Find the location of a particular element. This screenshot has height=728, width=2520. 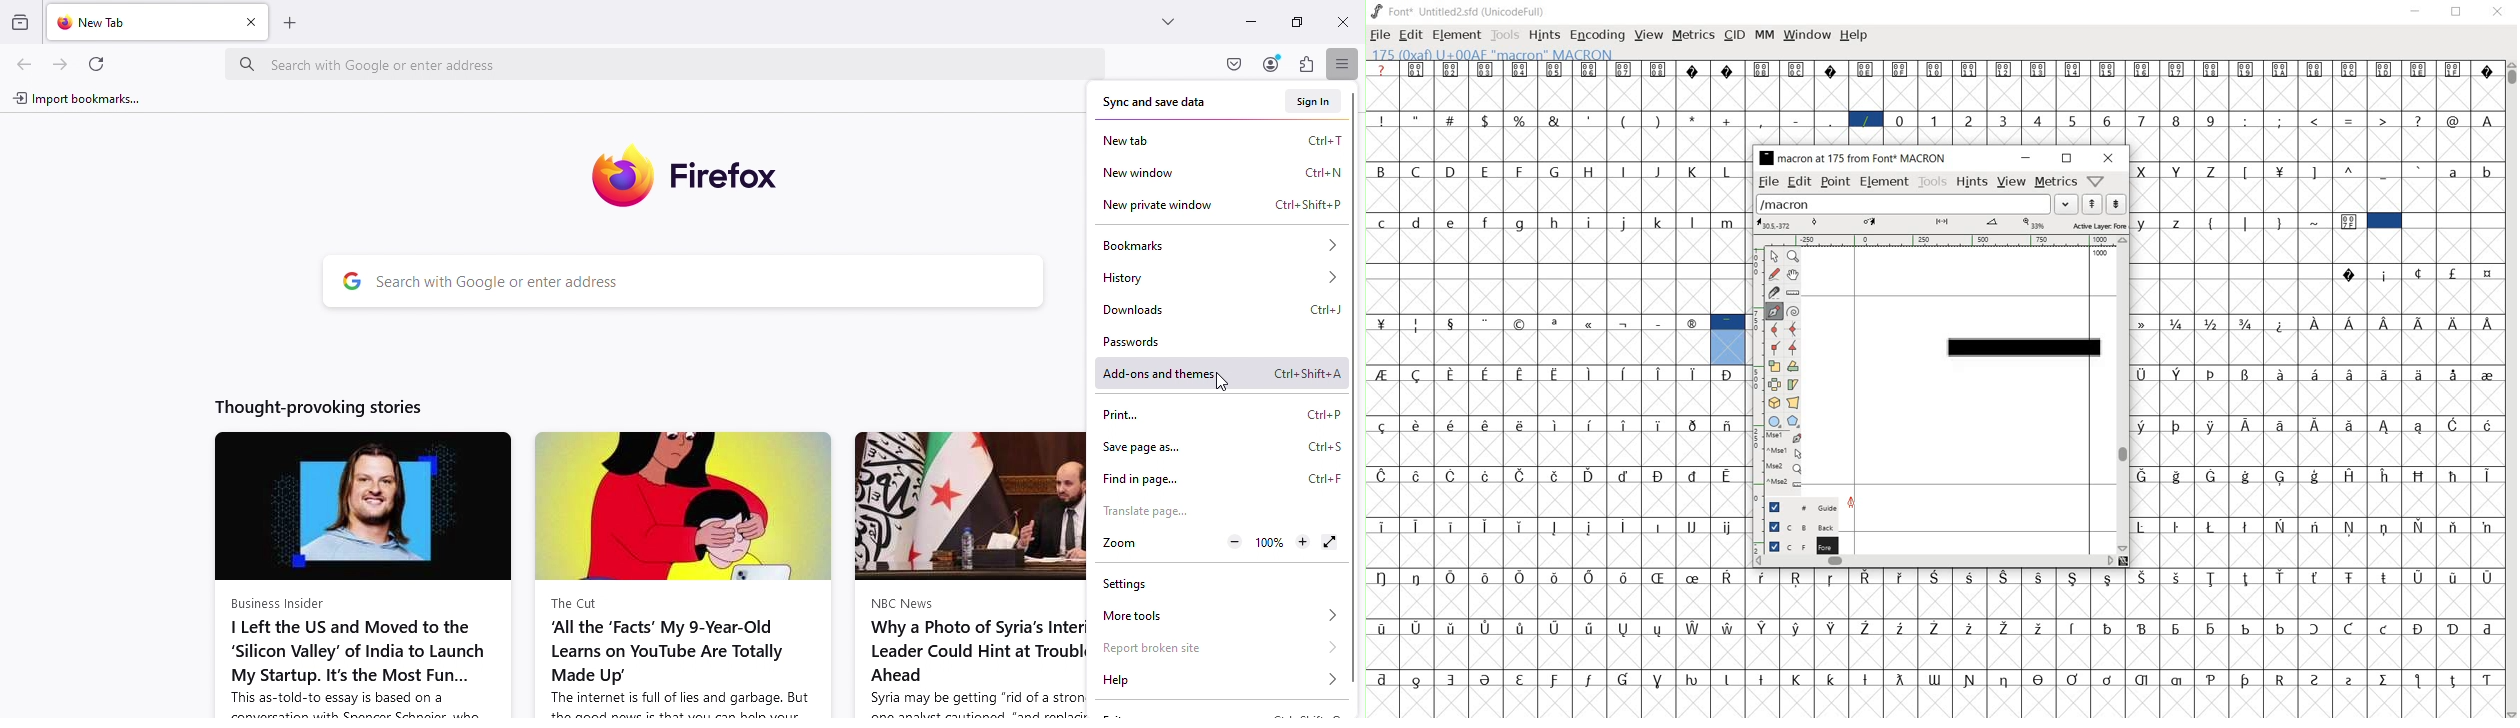

Symbol is located at coordinates (1453, 576).